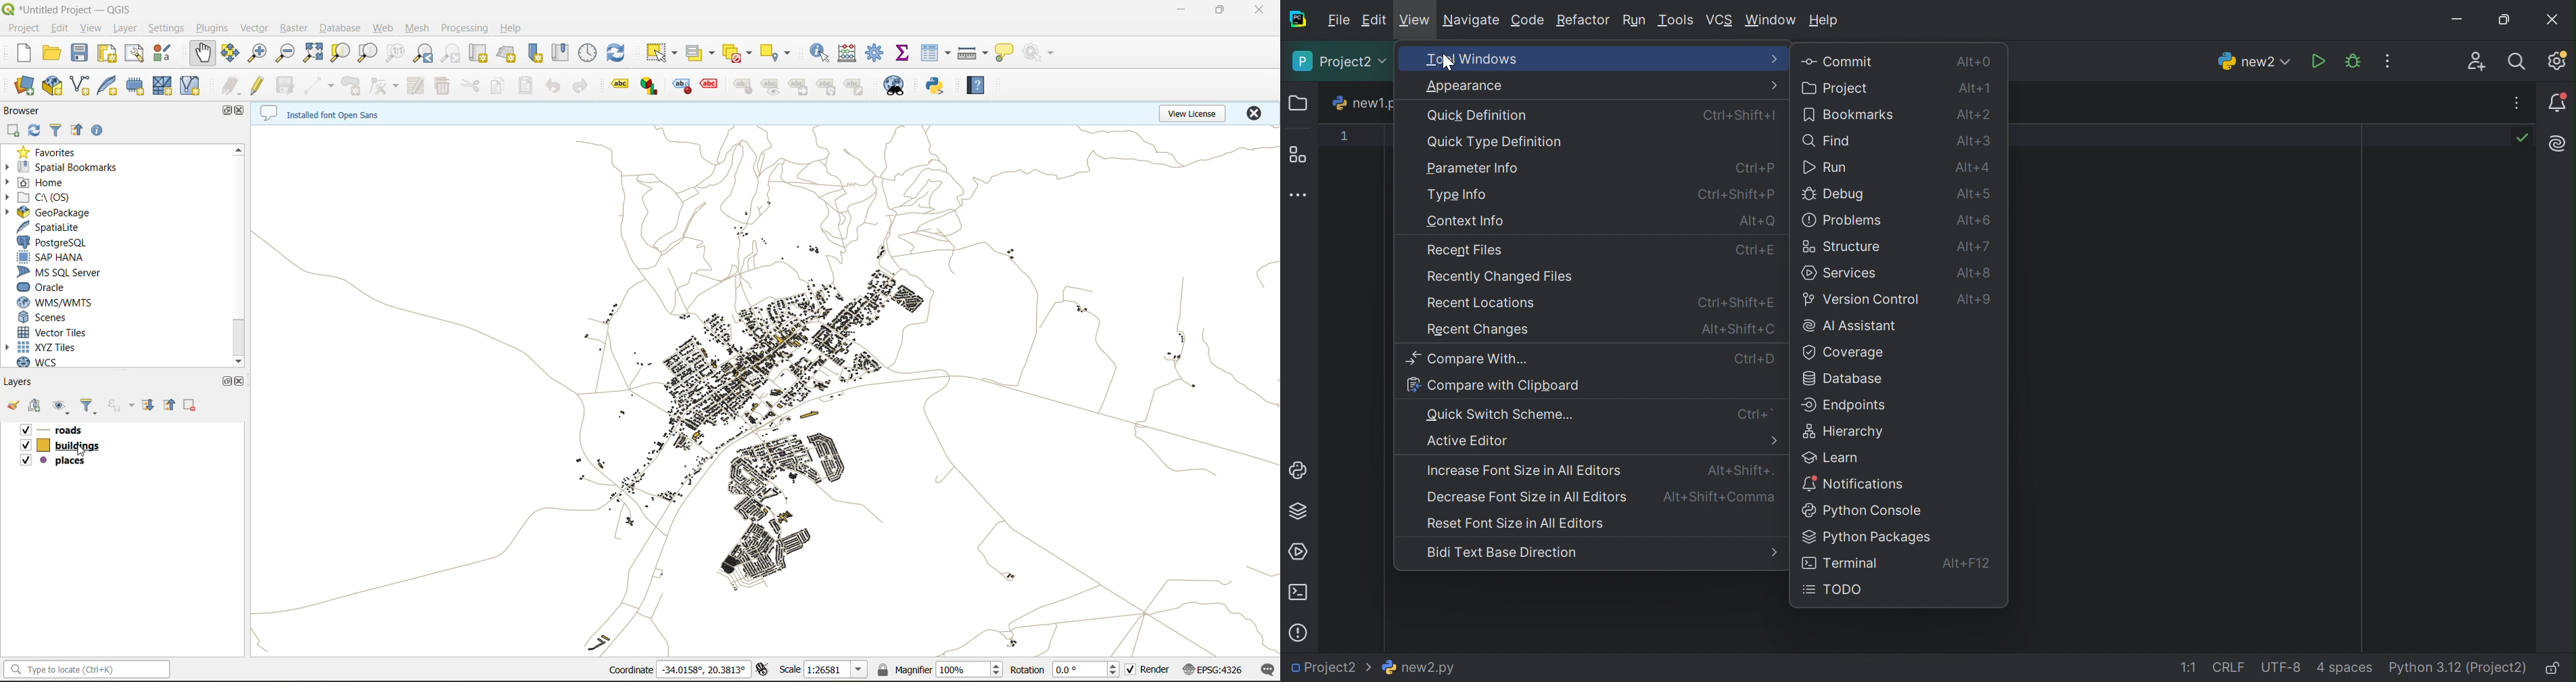  I want to click on Alt+4, so click(1970, 166).